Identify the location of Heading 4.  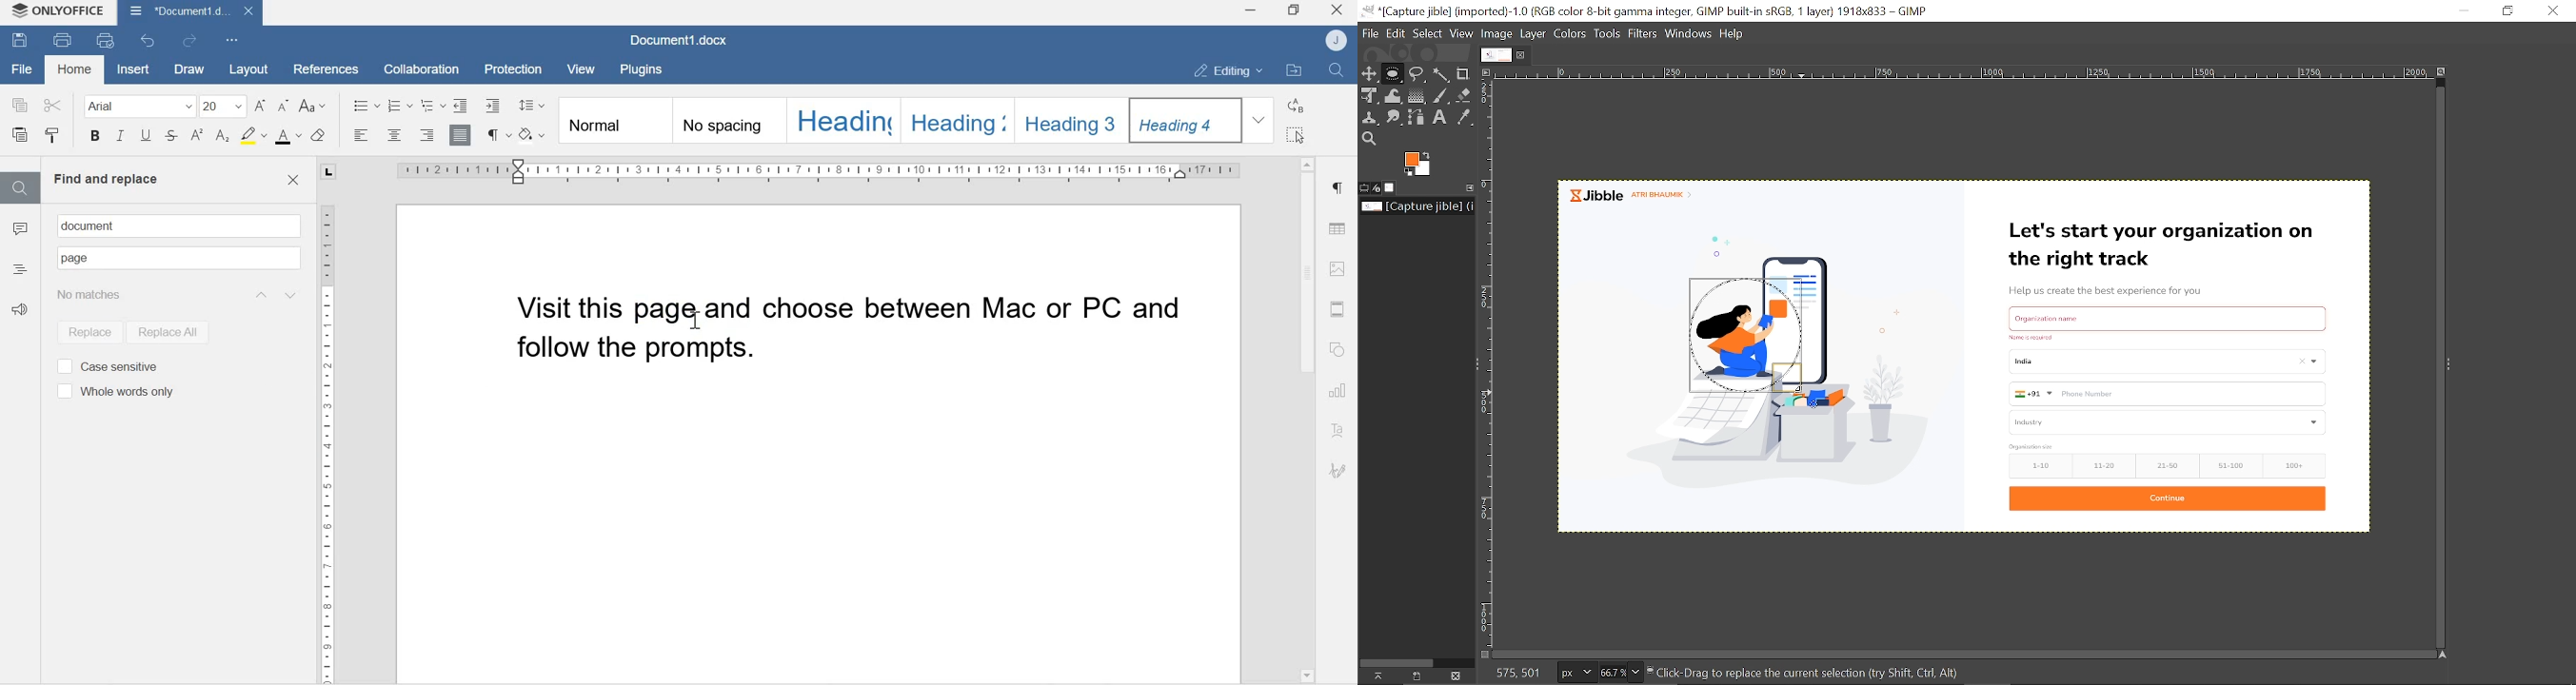
(1187, 120).